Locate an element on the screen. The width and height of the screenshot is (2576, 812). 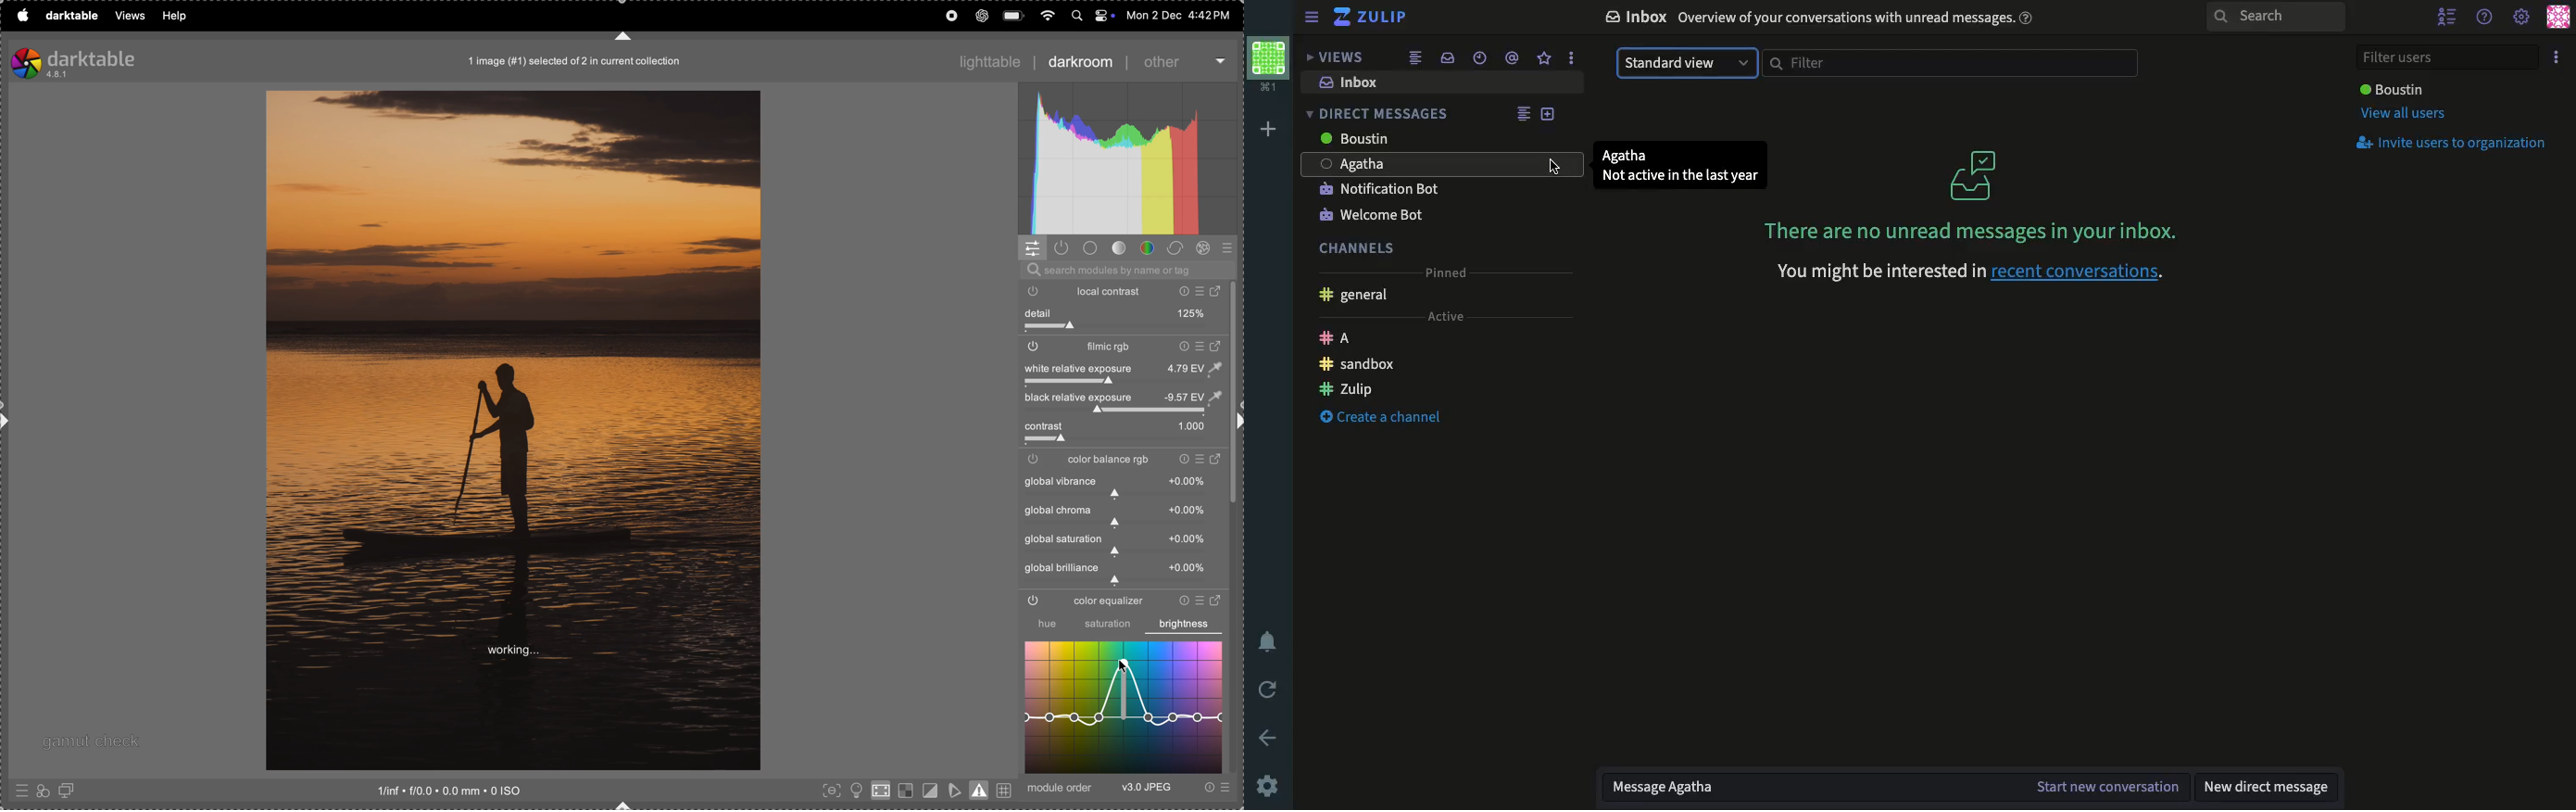
toggle indication of raw exposure is located at coordinates (904, 791).